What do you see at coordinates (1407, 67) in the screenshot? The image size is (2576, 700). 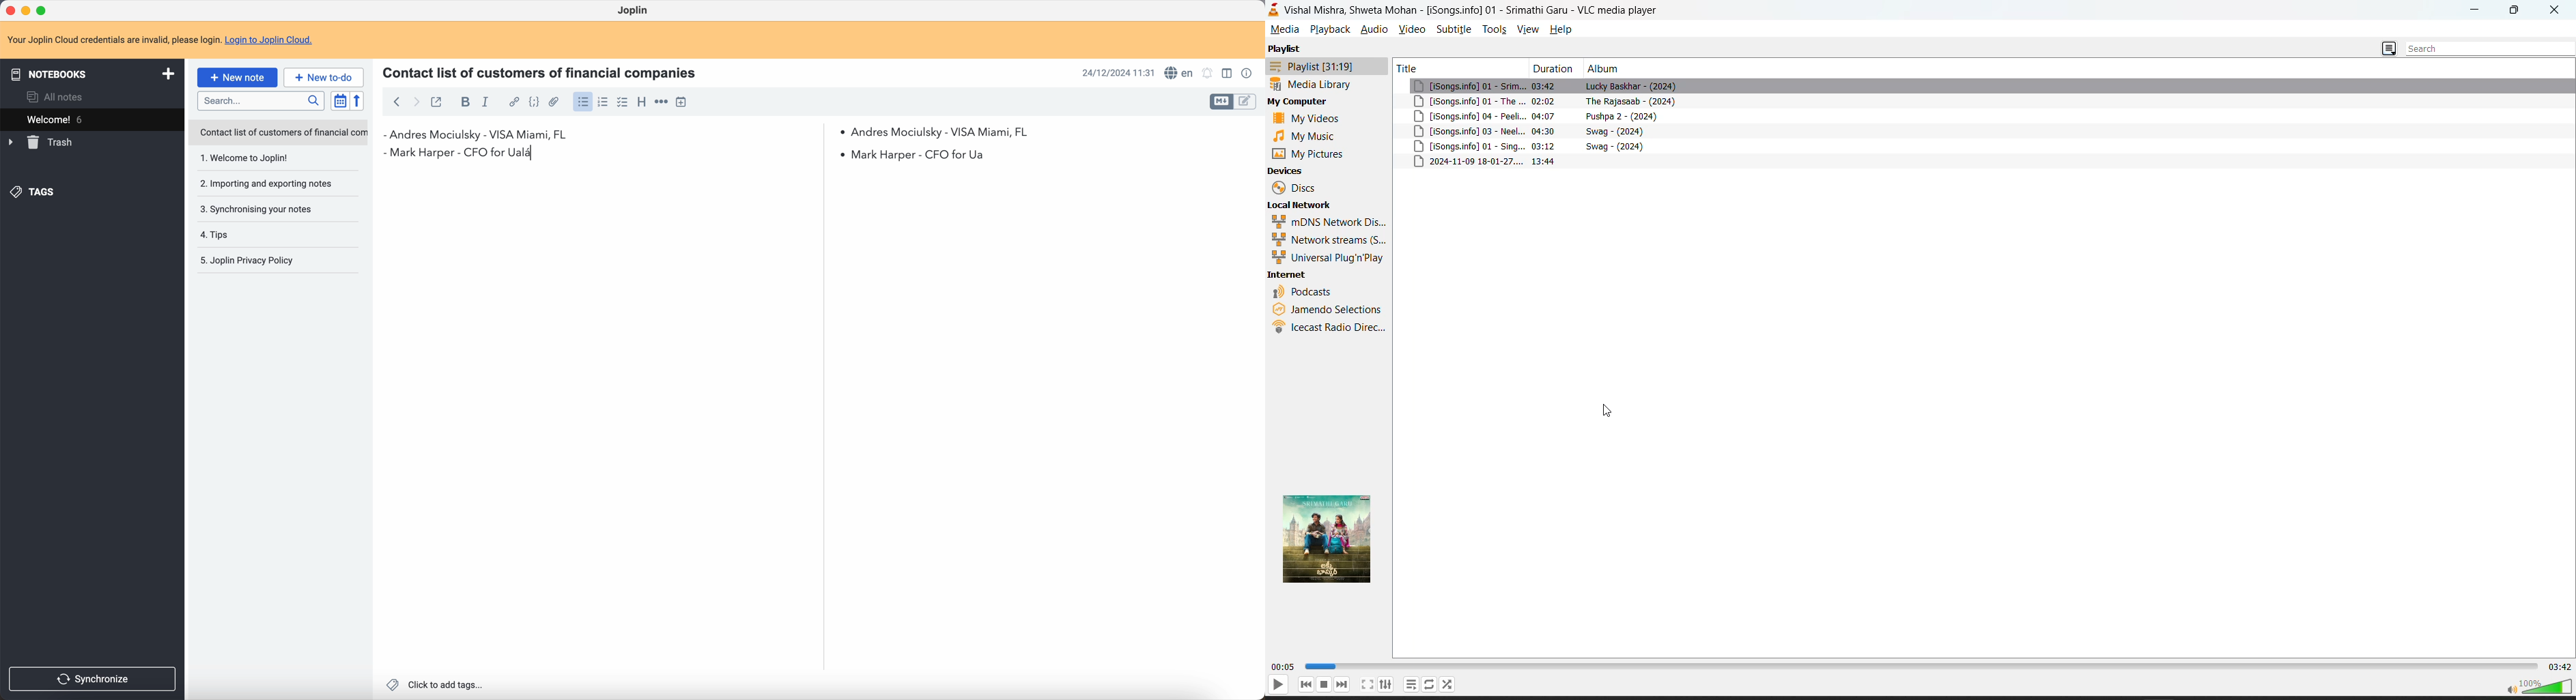 I see `title` at bounding box center [1407, 67].